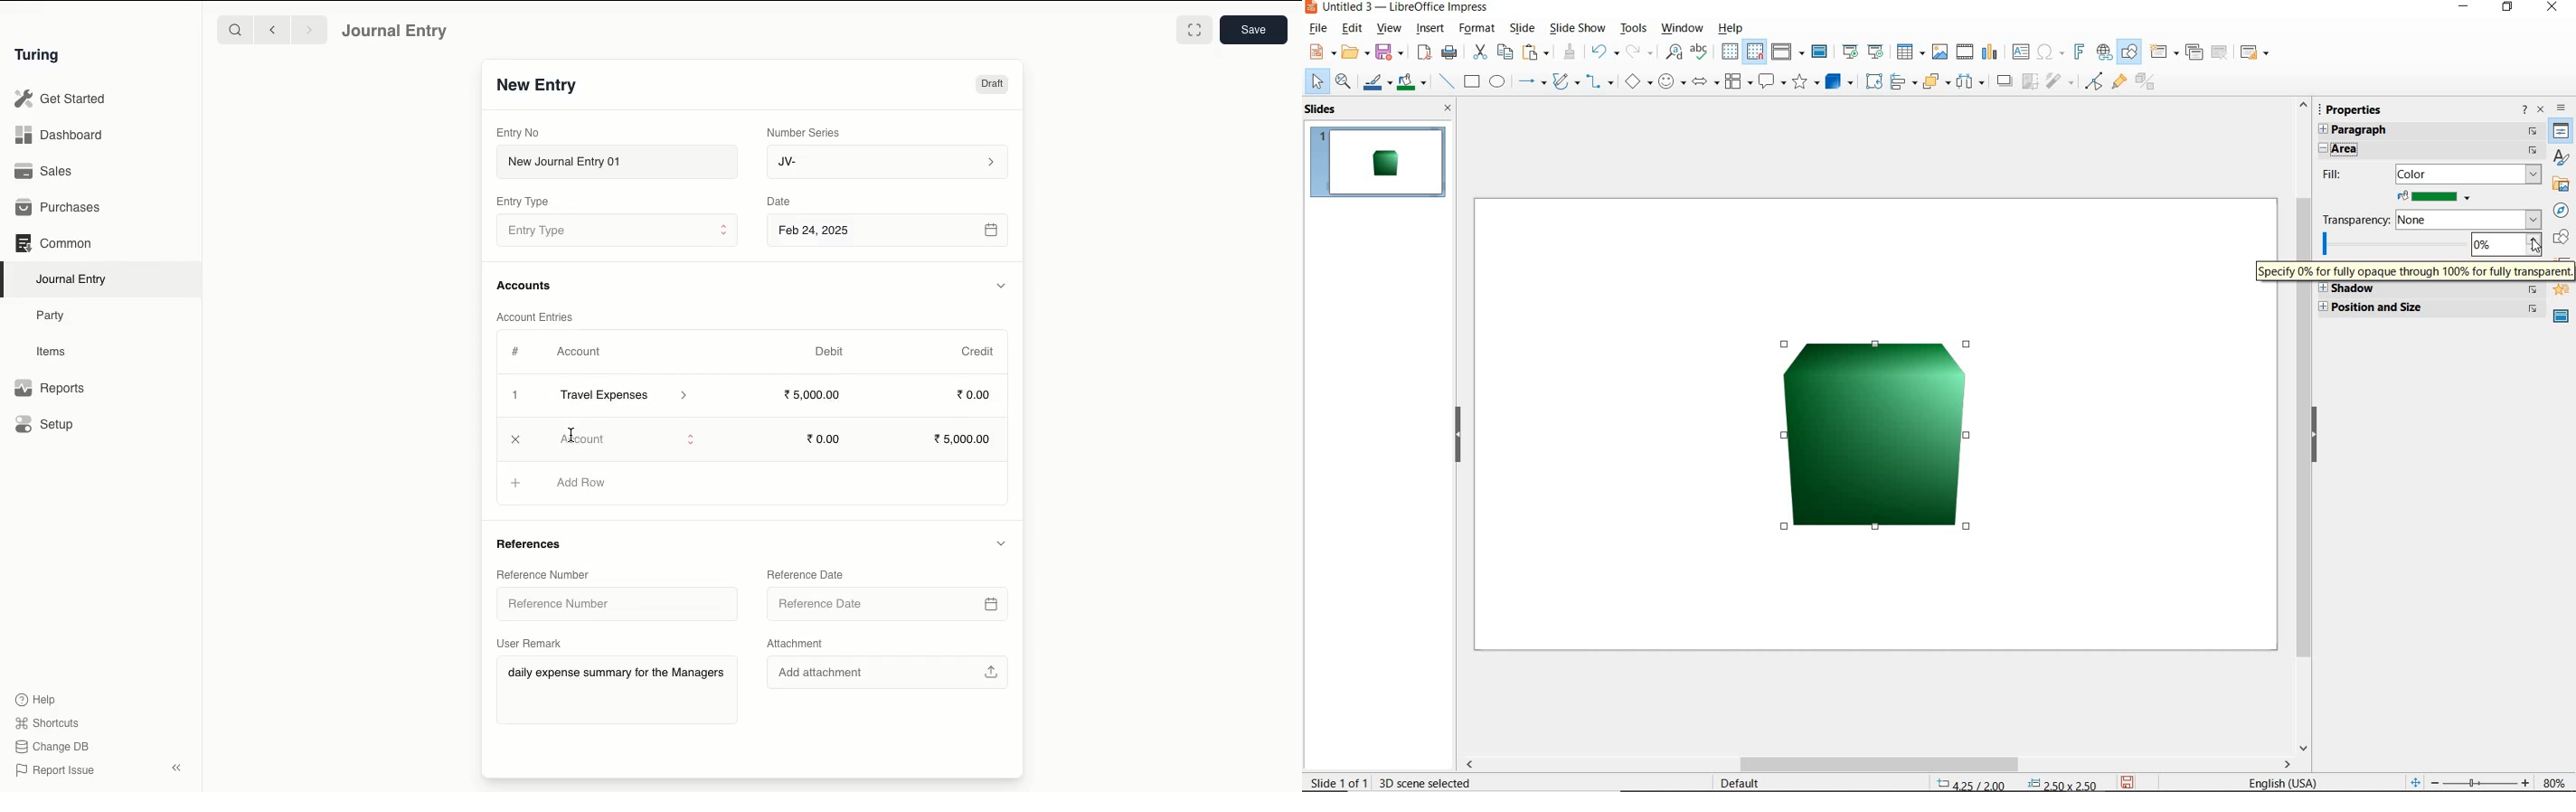 The image size is (2576, 812). I want to click on Entry No, so click(518, 133).